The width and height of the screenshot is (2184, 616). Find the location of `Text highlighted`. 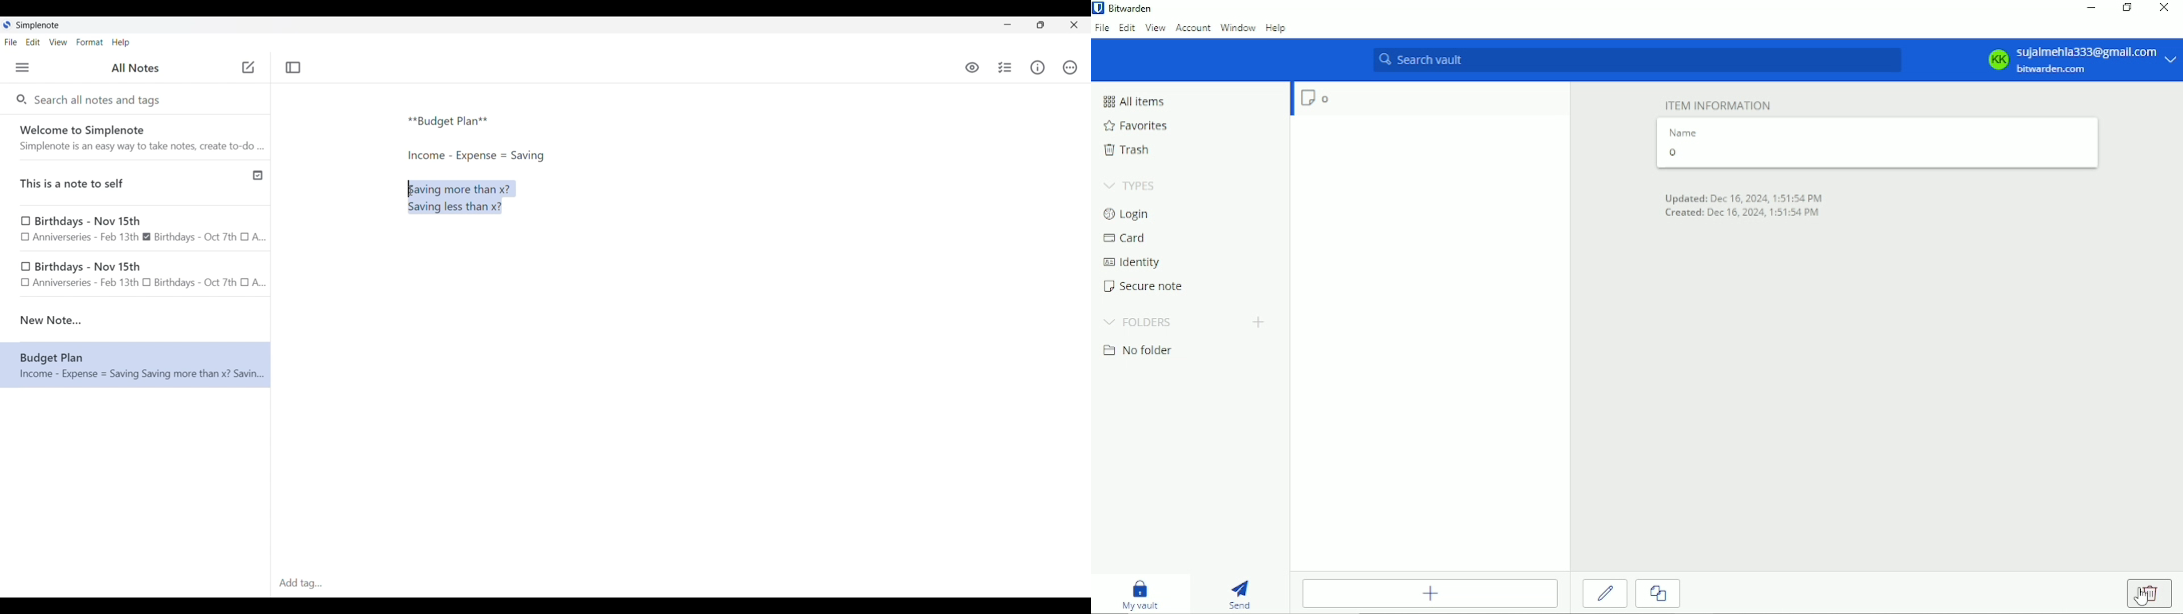

Text highlighted is located at coordinates (467, 197).